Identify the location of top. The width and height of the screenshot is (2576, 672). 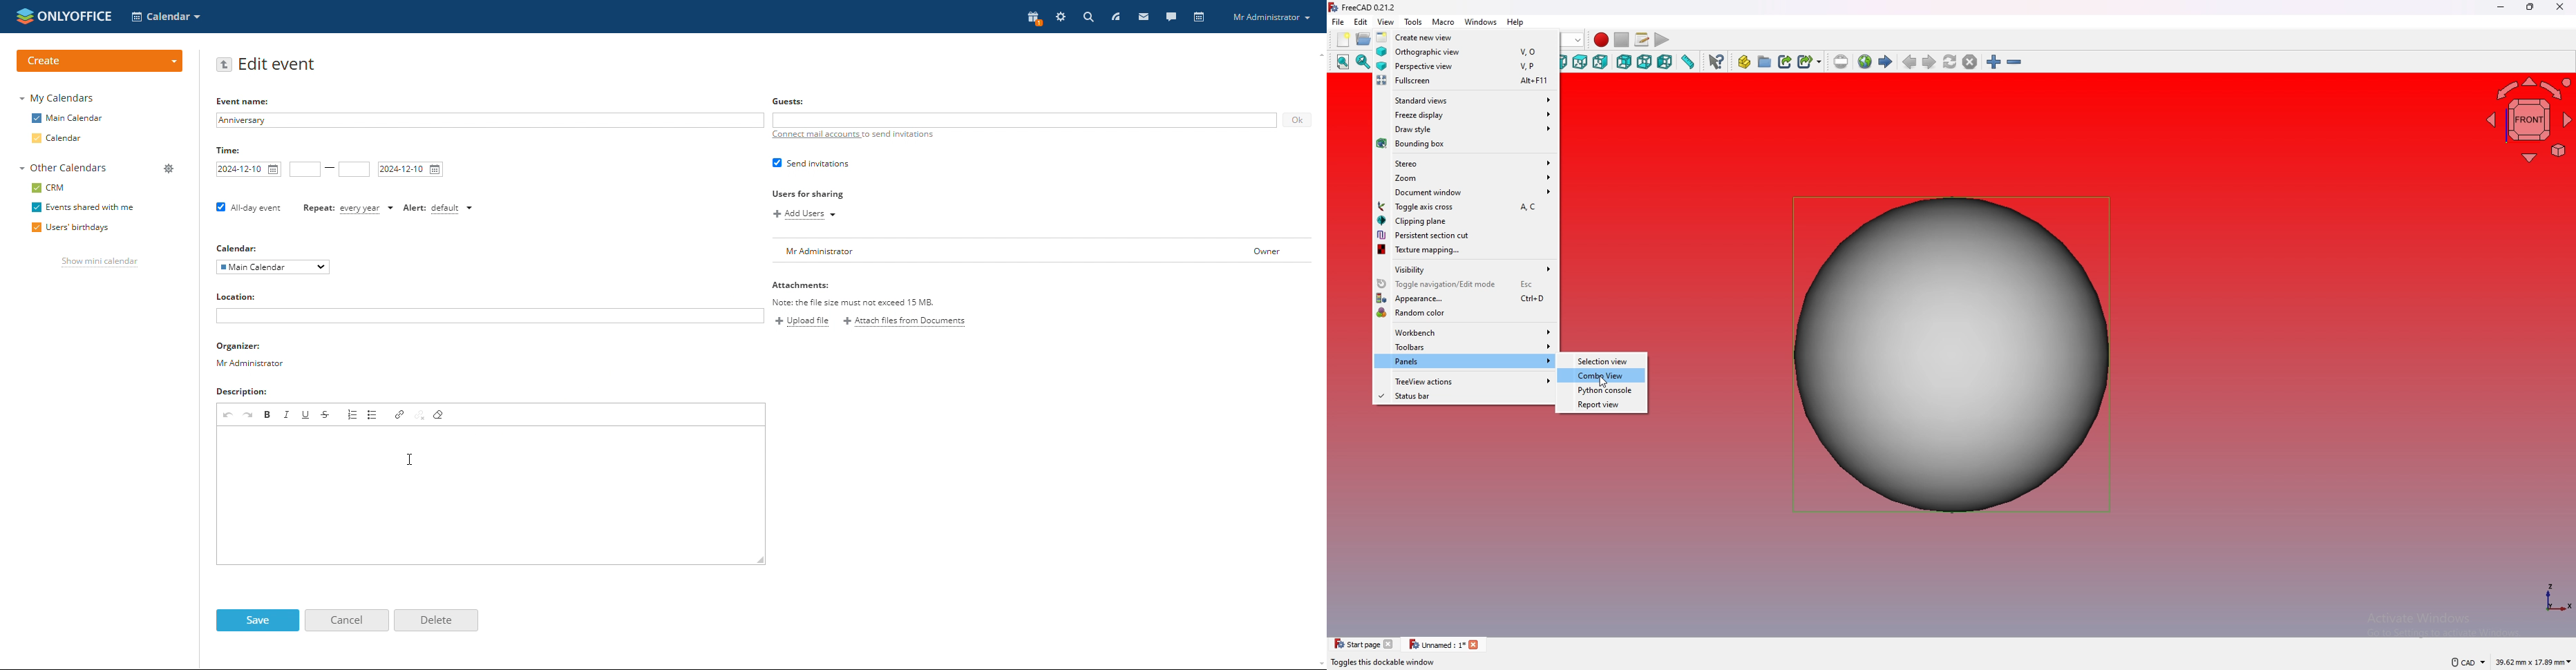
(1580, 62).